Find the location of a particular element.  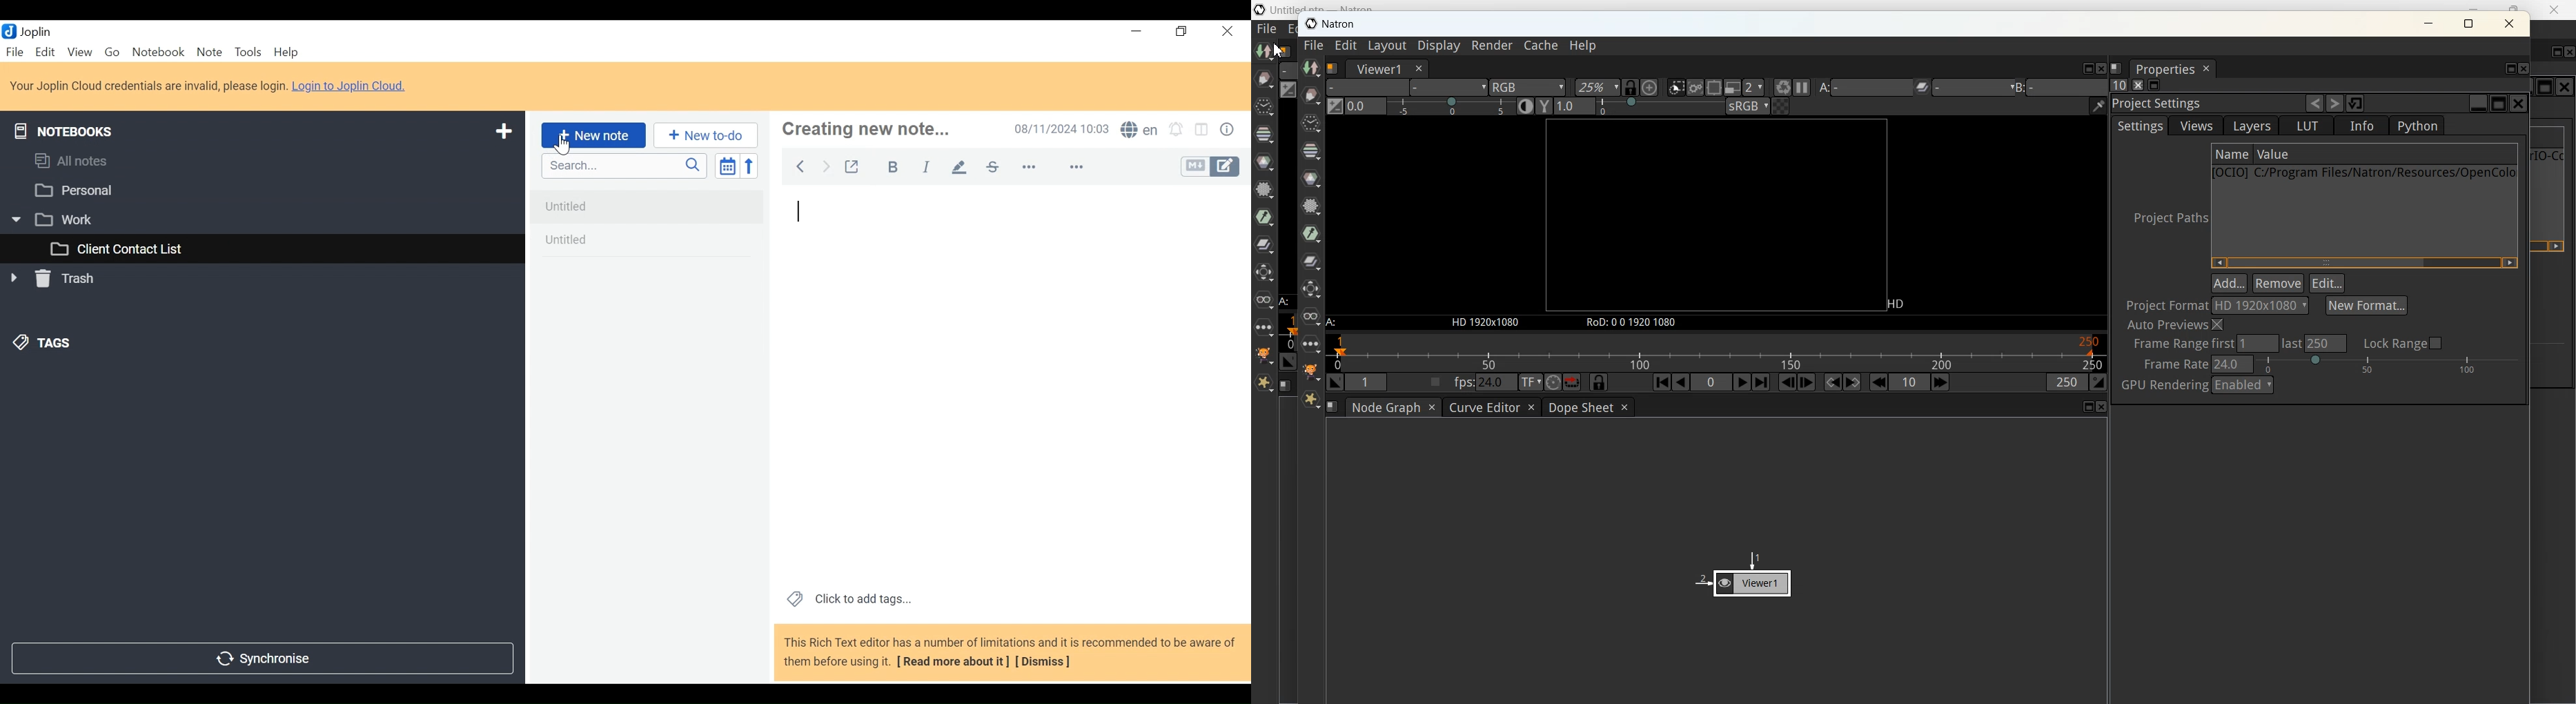

Forward is located at coordinates (826, 166).